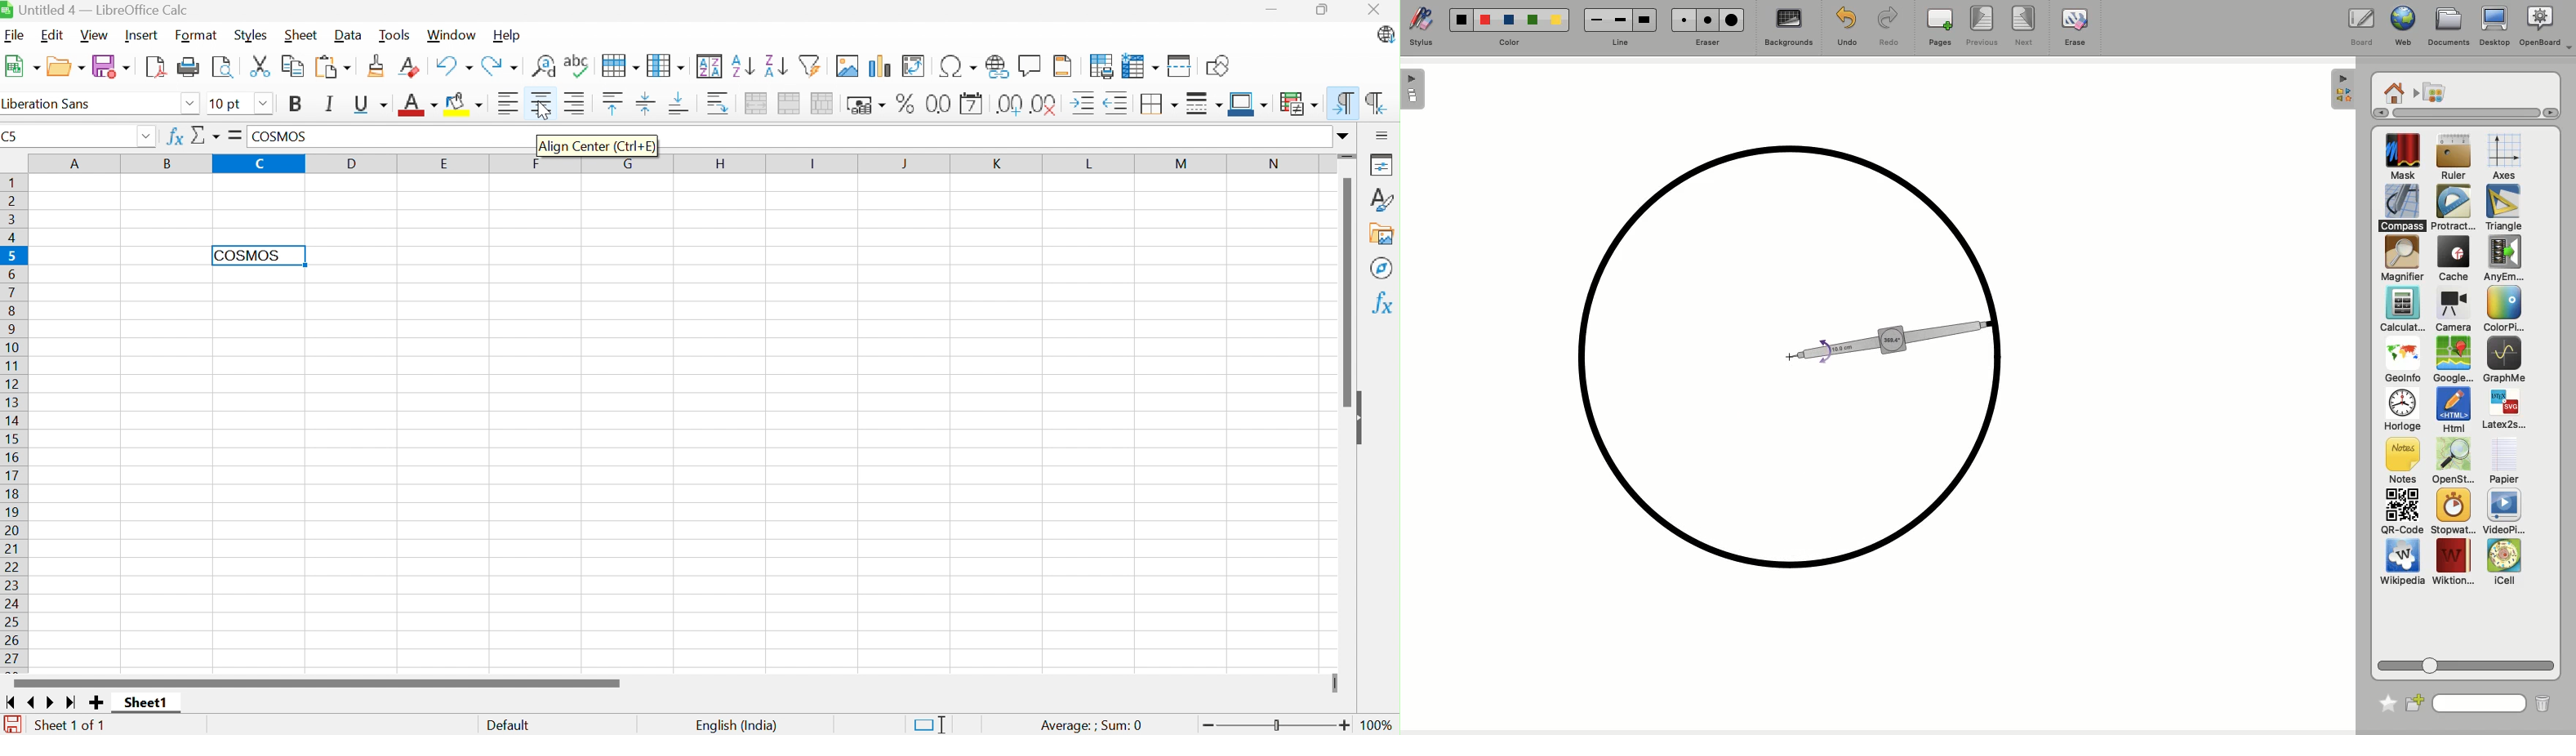  I want to click on Formula, so click(236, 136).